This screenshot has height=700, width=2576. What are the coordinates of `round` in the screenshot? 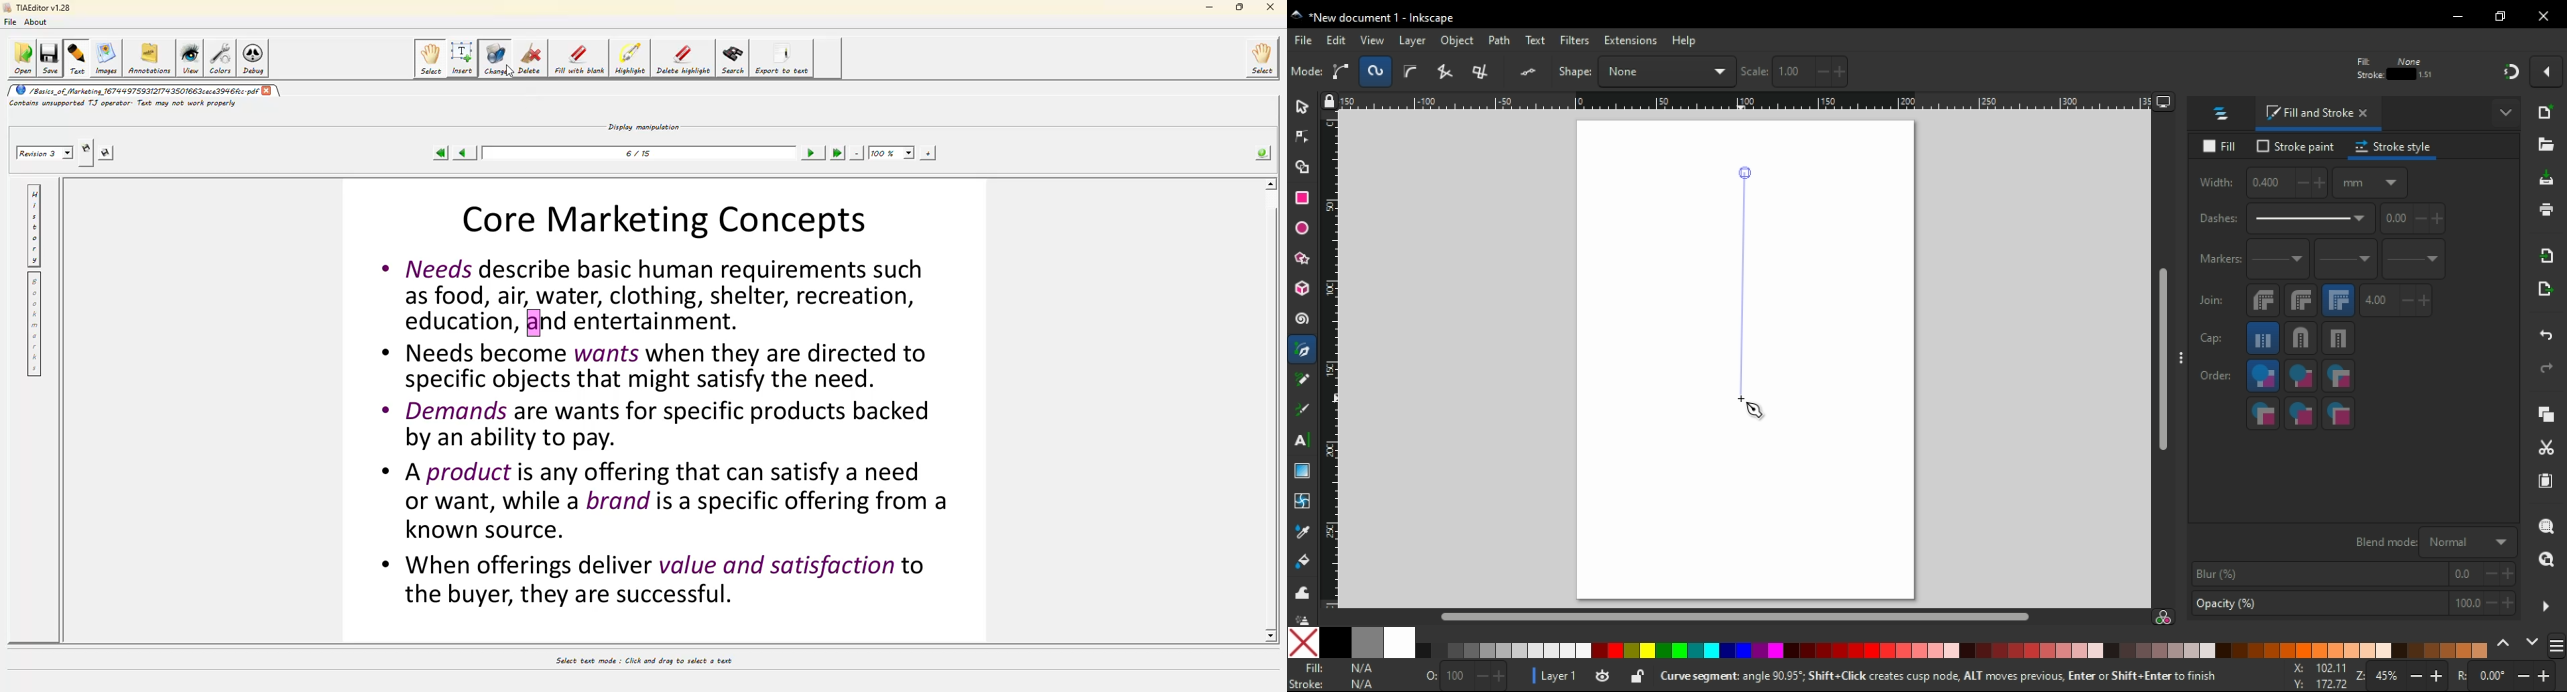 It's located at (2301, 300).